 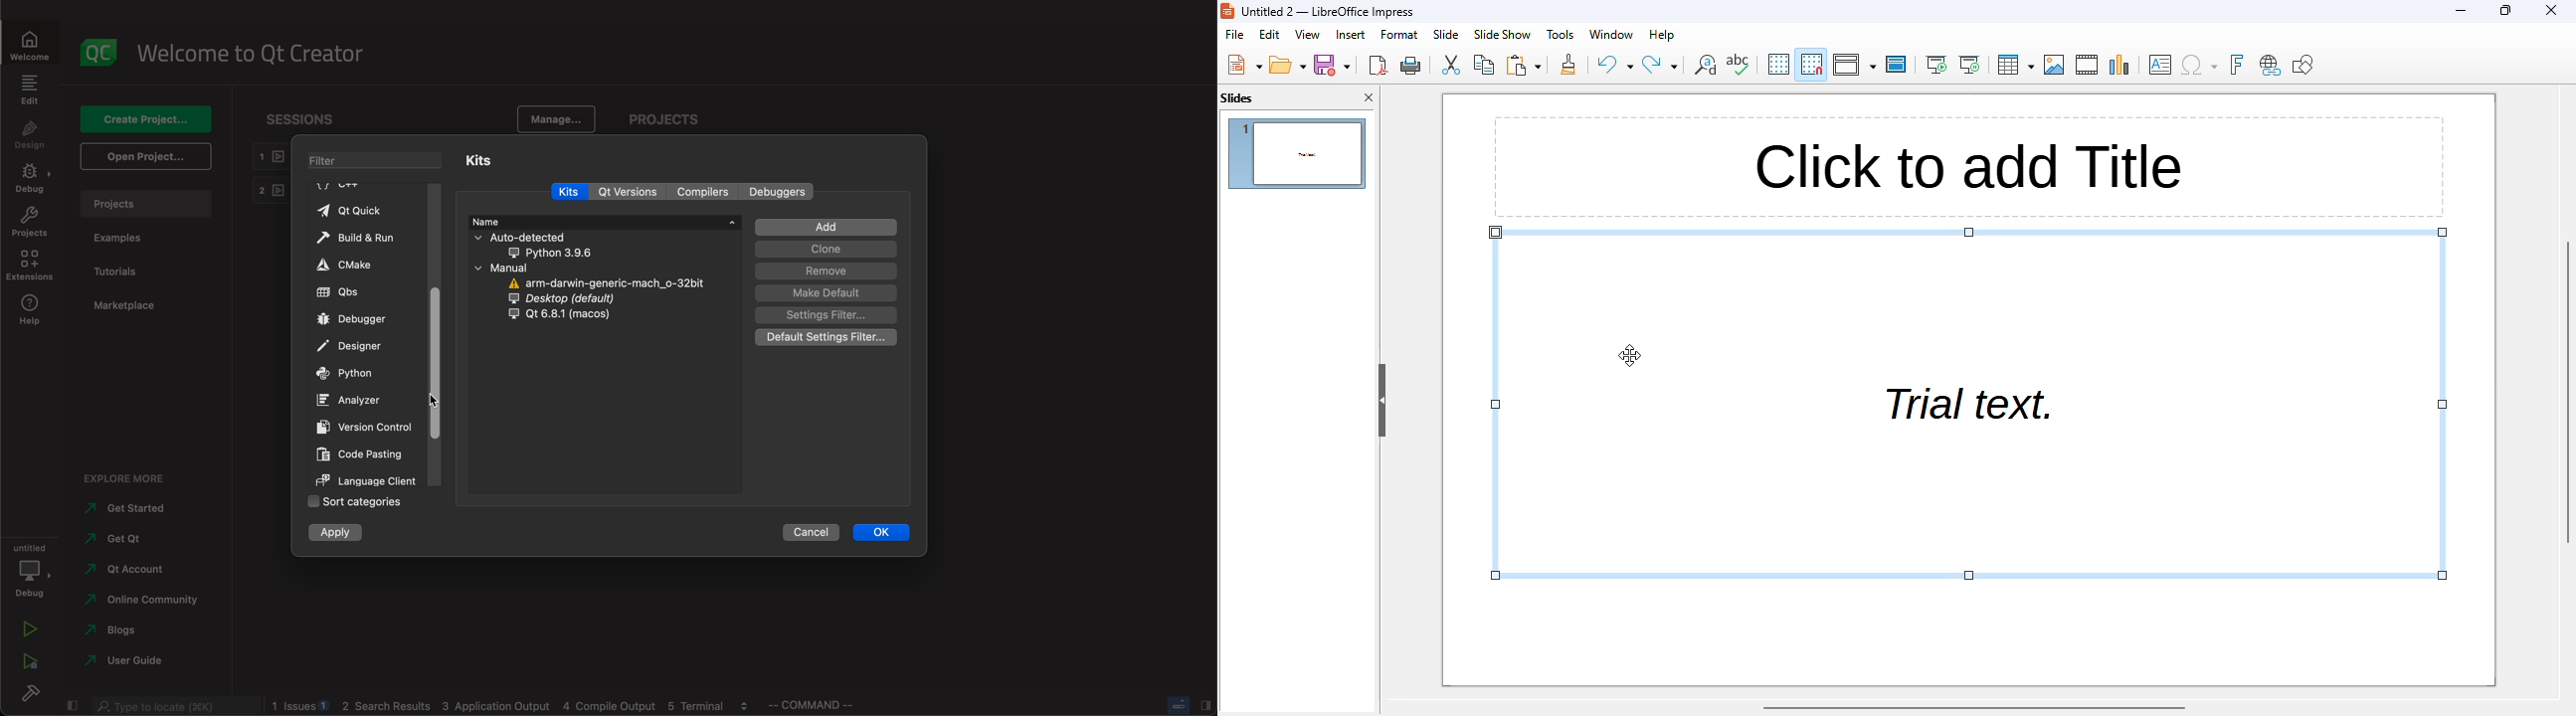 I want to click on format, so click(x=1399, y=35).